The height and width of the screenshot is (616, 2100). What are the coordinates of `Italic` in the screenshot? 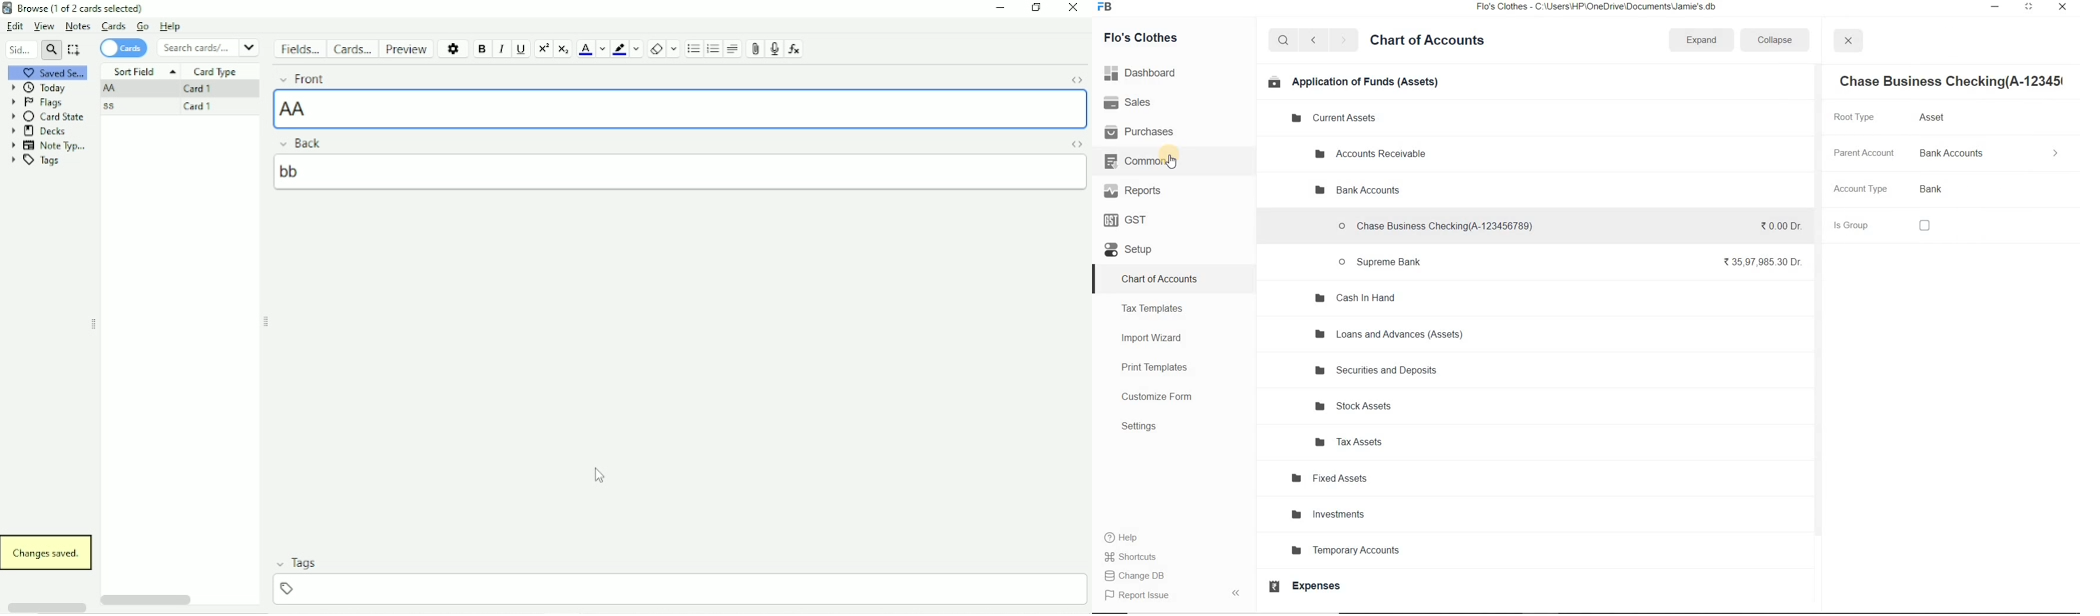 It's located at (502, 49).